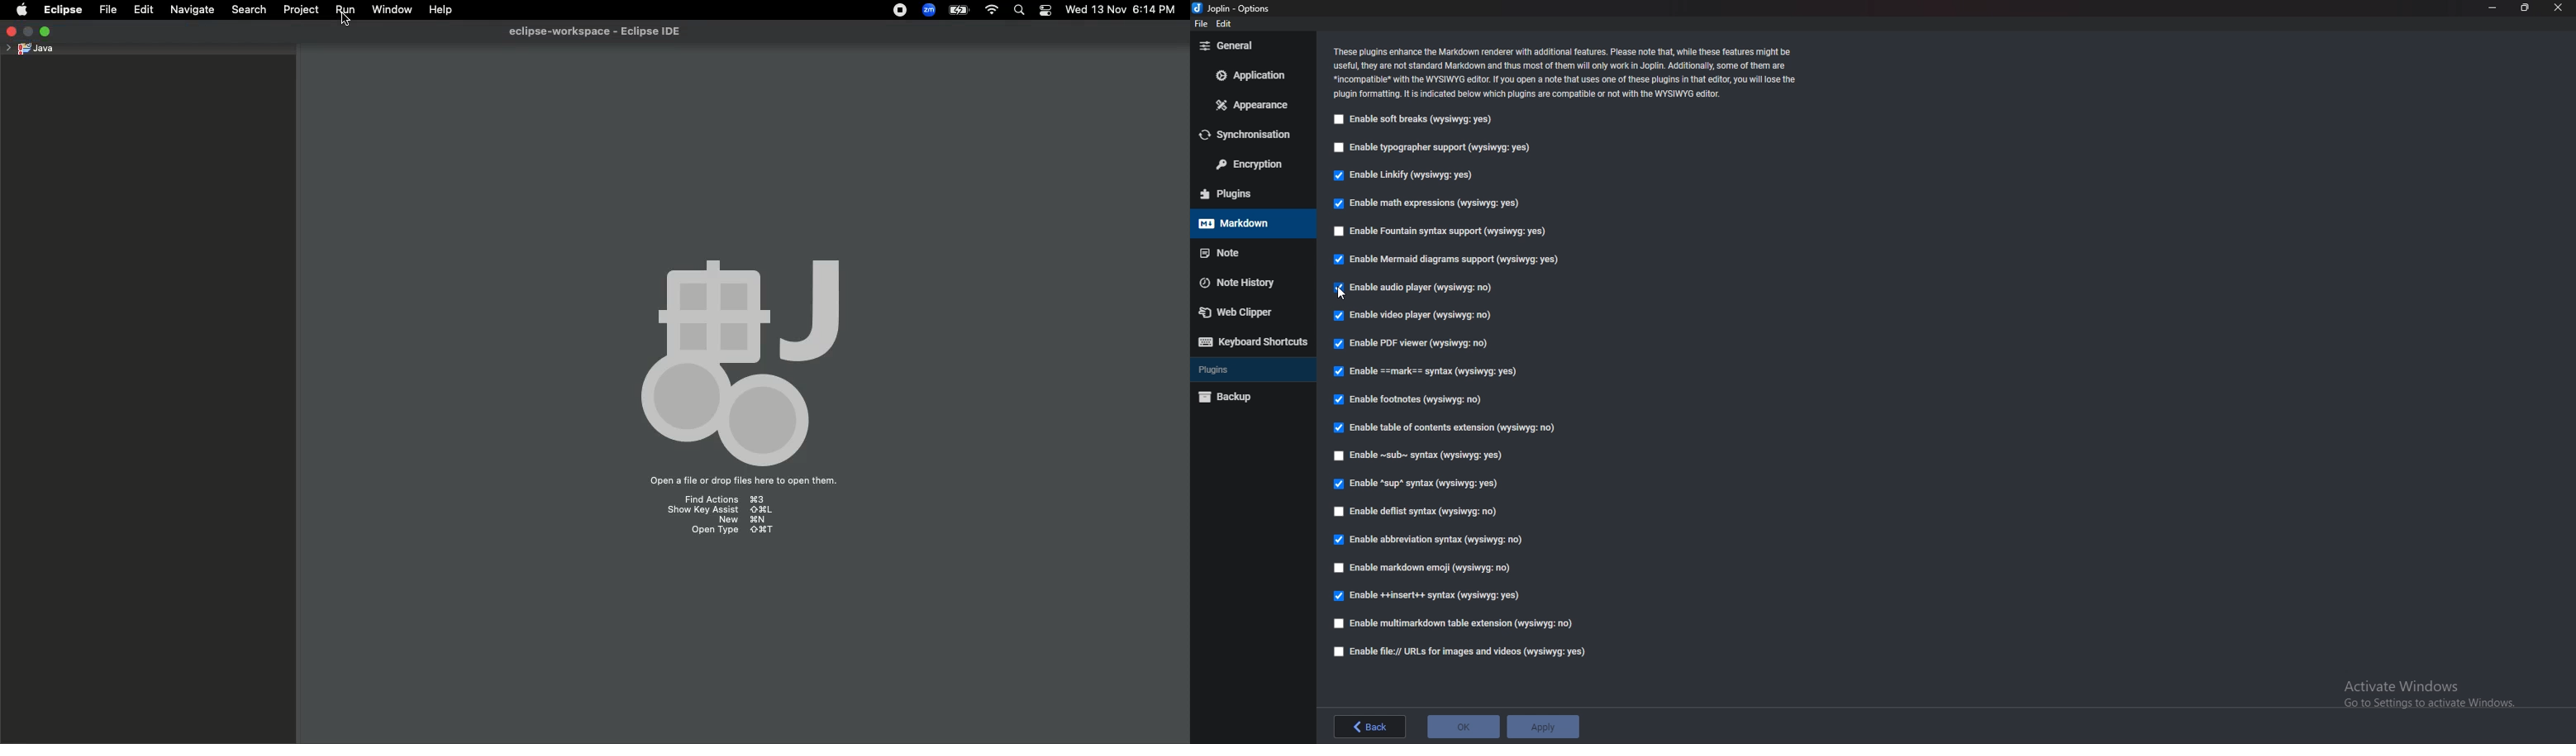 The image size is (2576, 756). What do you see at coordinates (1433, 203) in the screenshot?
I see `Enable math expressions` at bounding box center [1433, 203].